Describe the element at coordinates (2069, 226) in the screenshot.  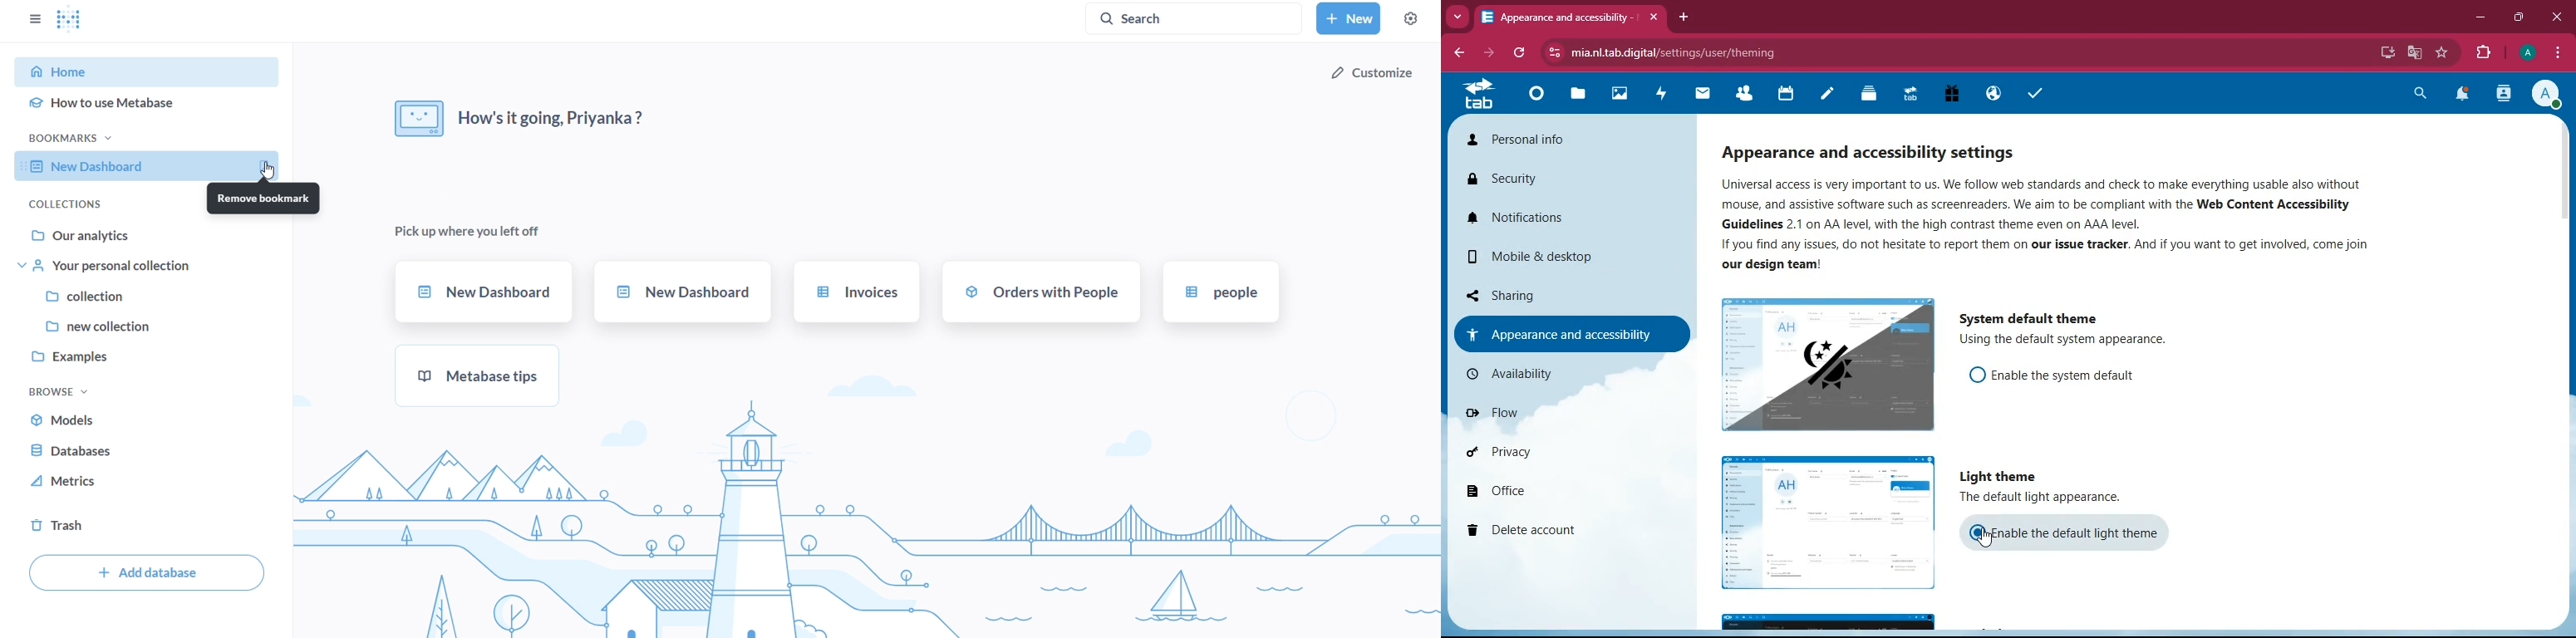
I see `description` at that location.